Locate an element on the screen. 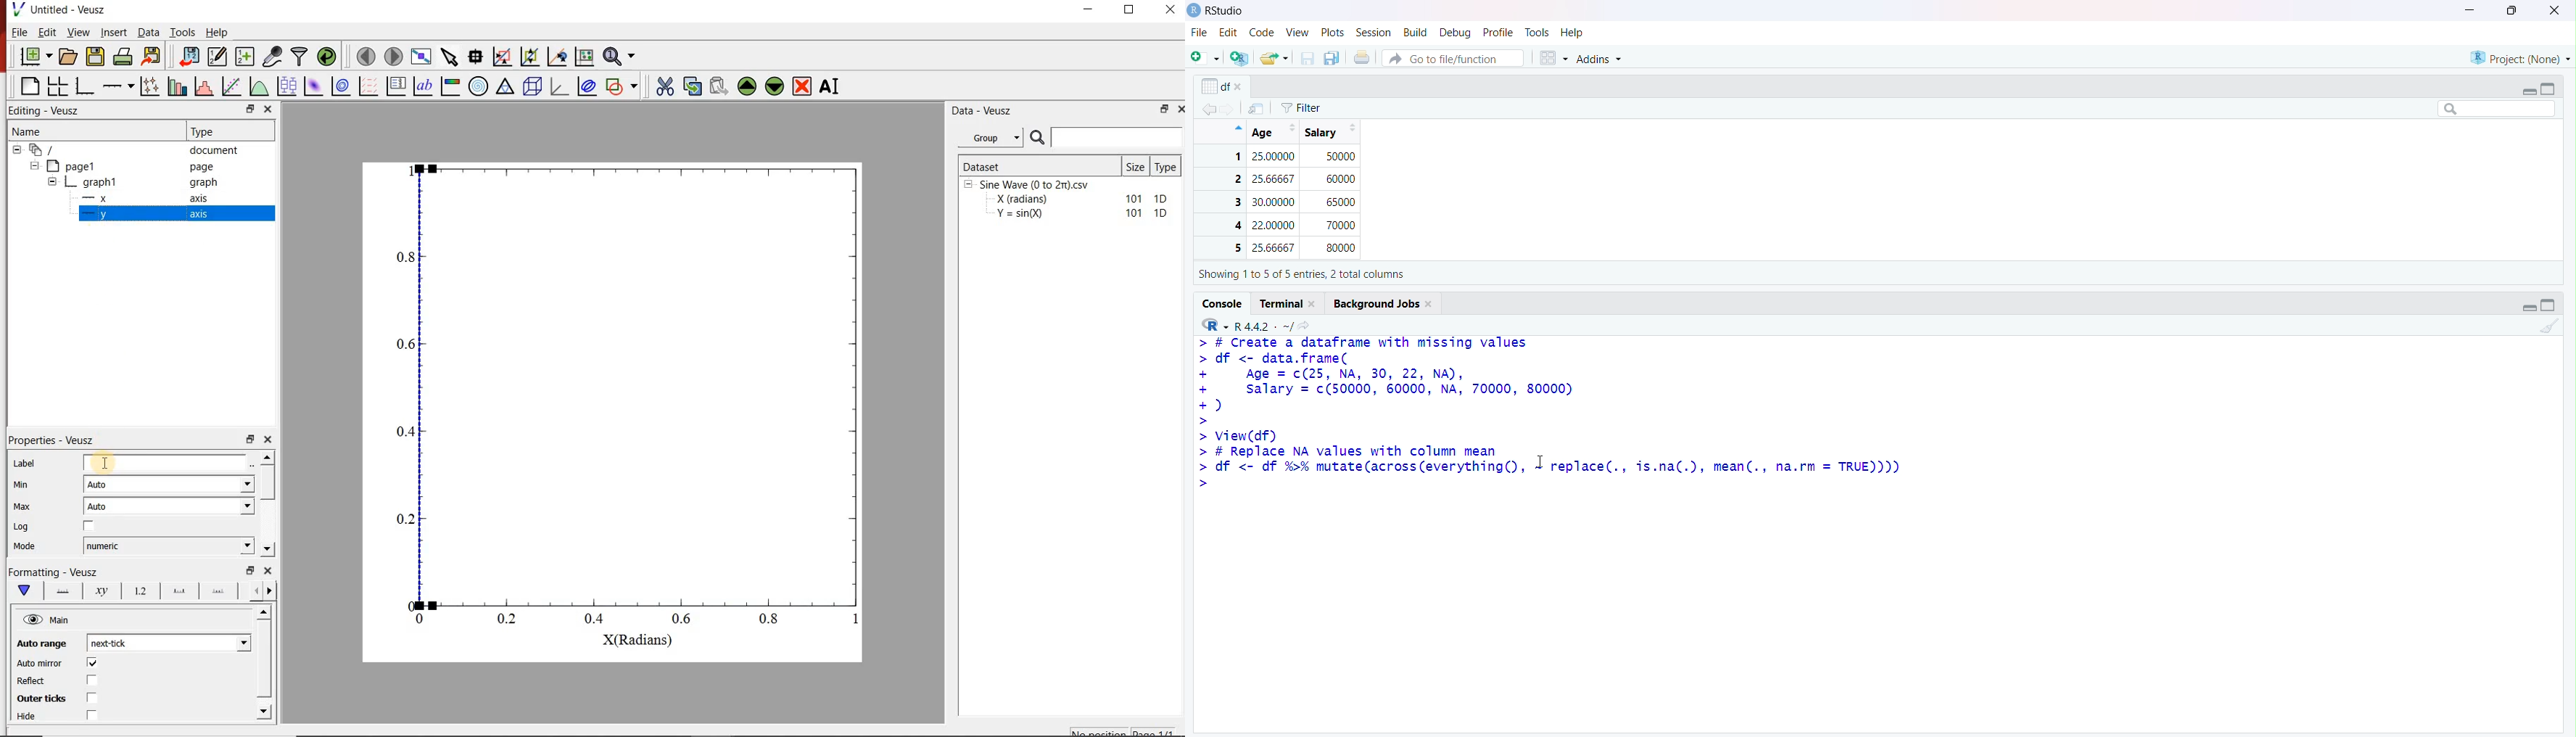 Image resolution: width=2576 pixels, height=756 pixels. Search is located at coordinates (1107, 138).